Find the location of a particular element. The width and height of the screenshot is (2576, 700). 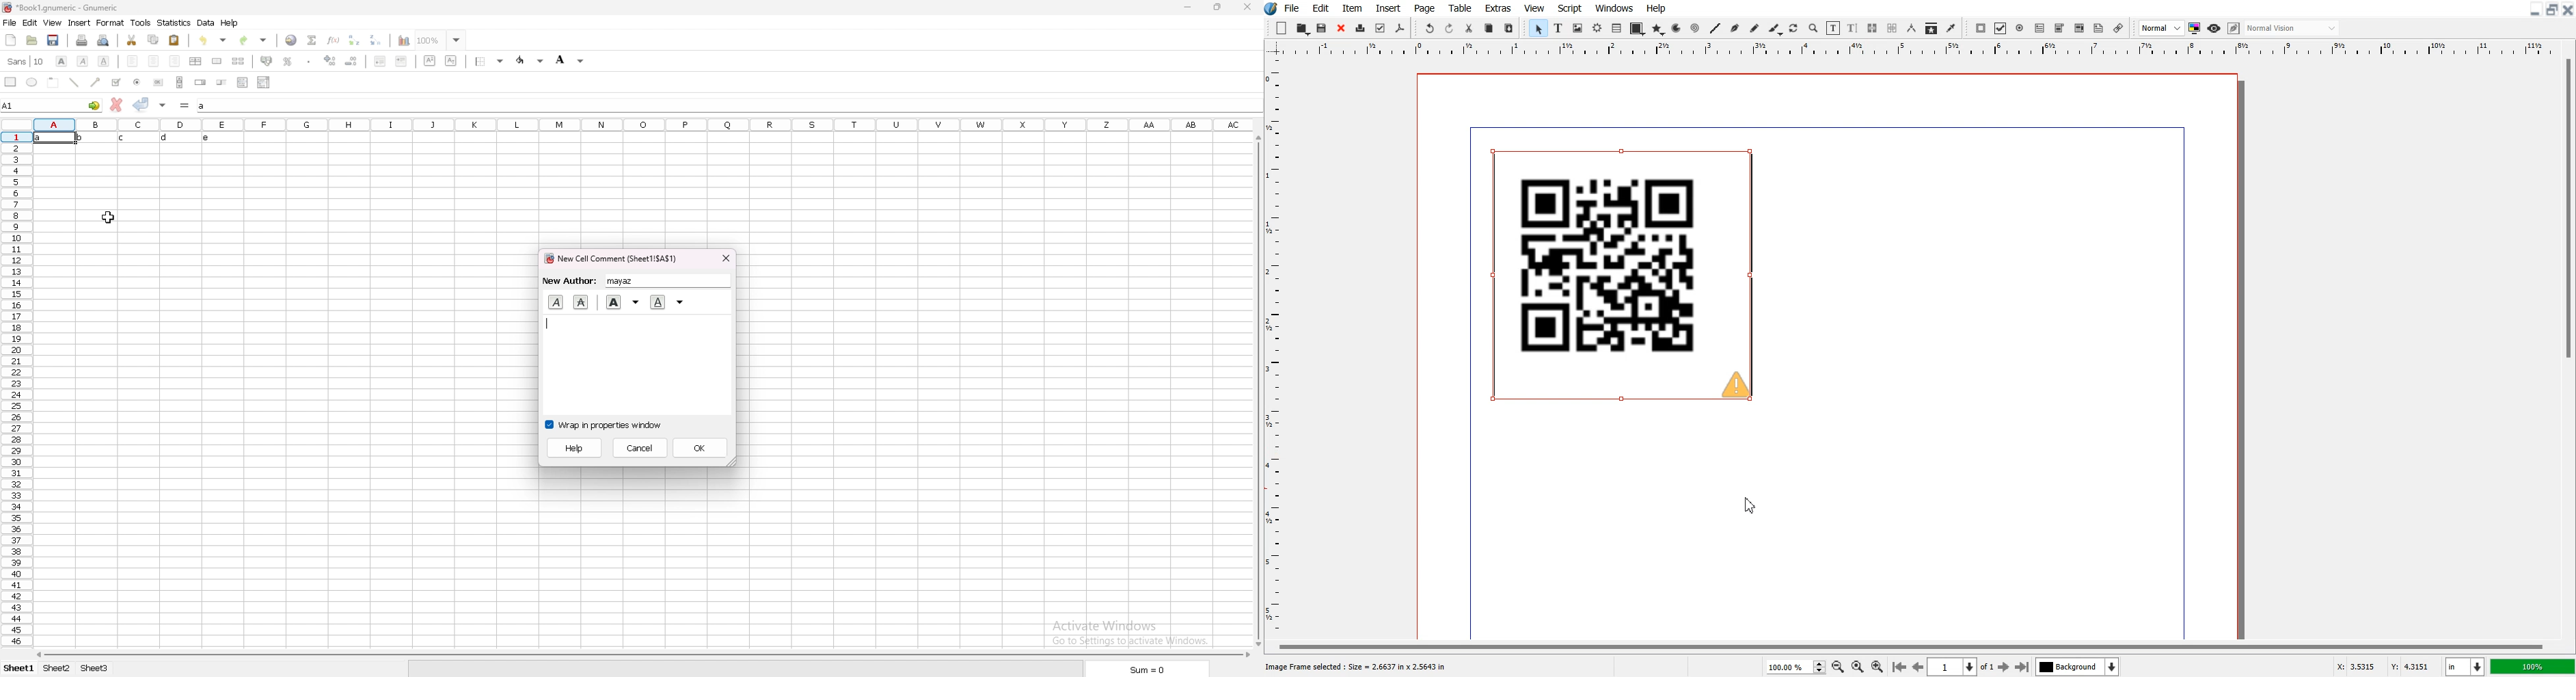

Minimize is located at coordinates (2534, 10).